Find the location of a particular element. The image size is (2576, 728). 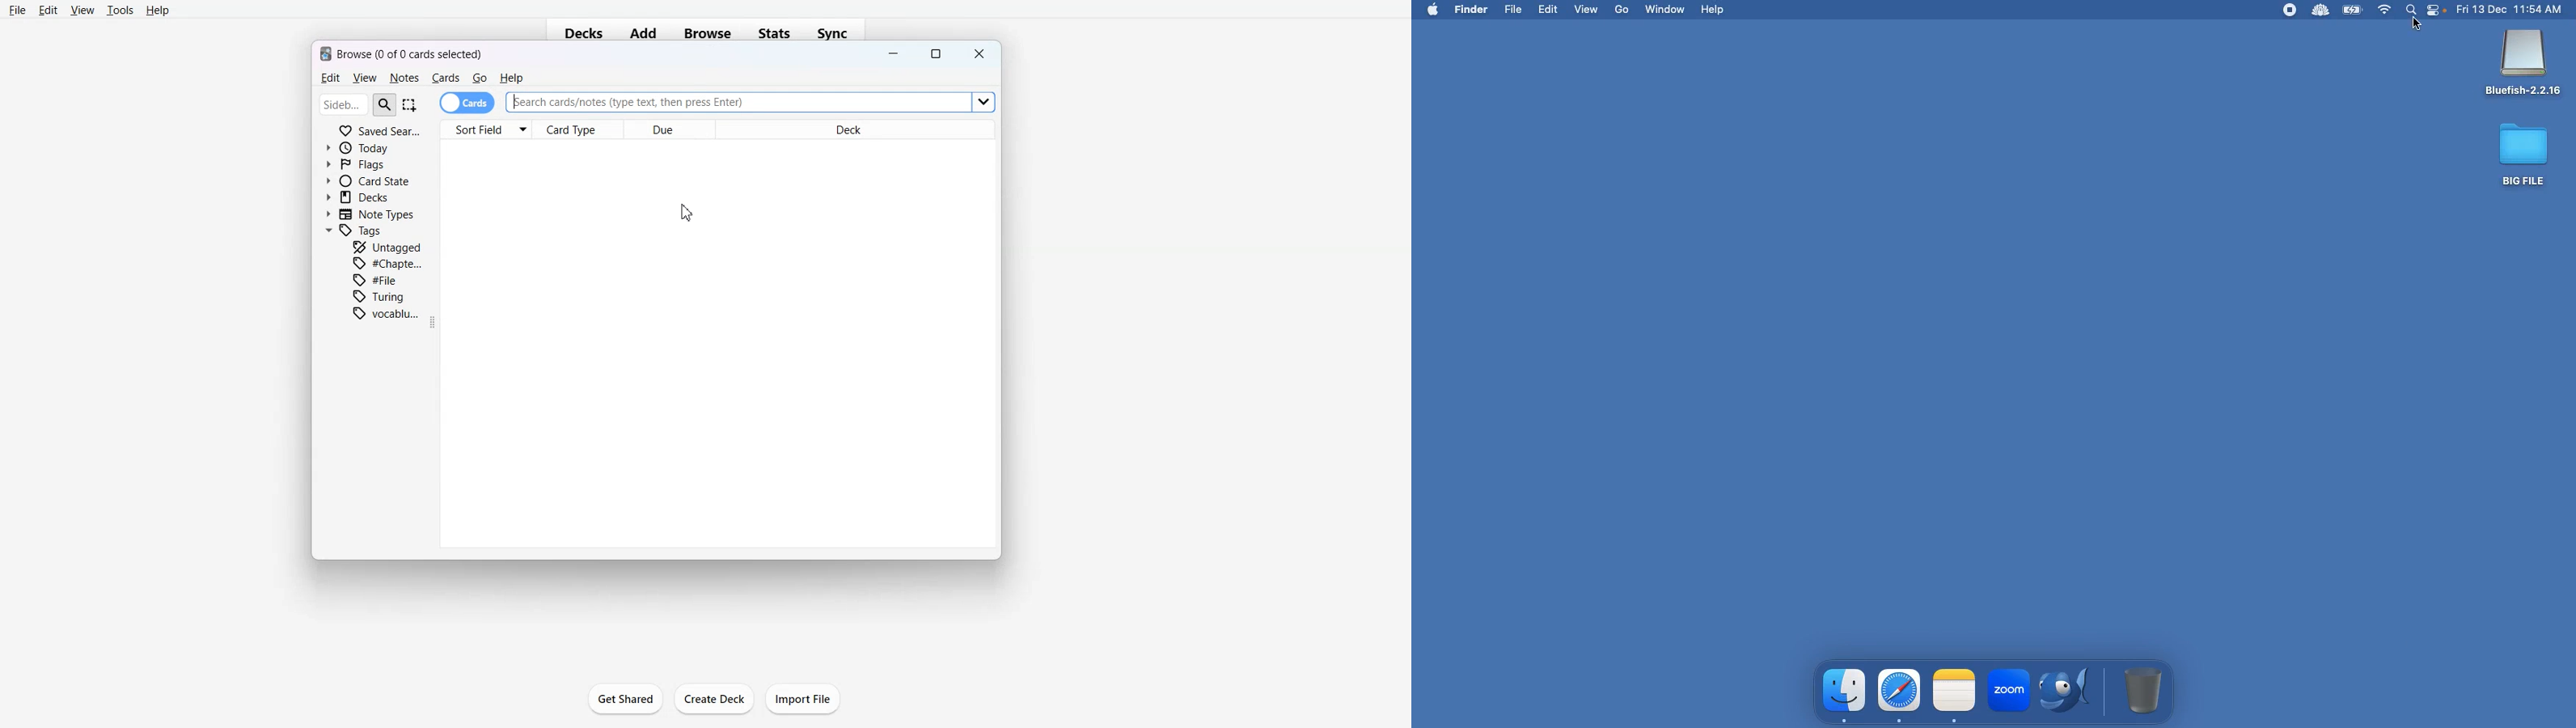

Search Bar is located at coordinates (750, 103).